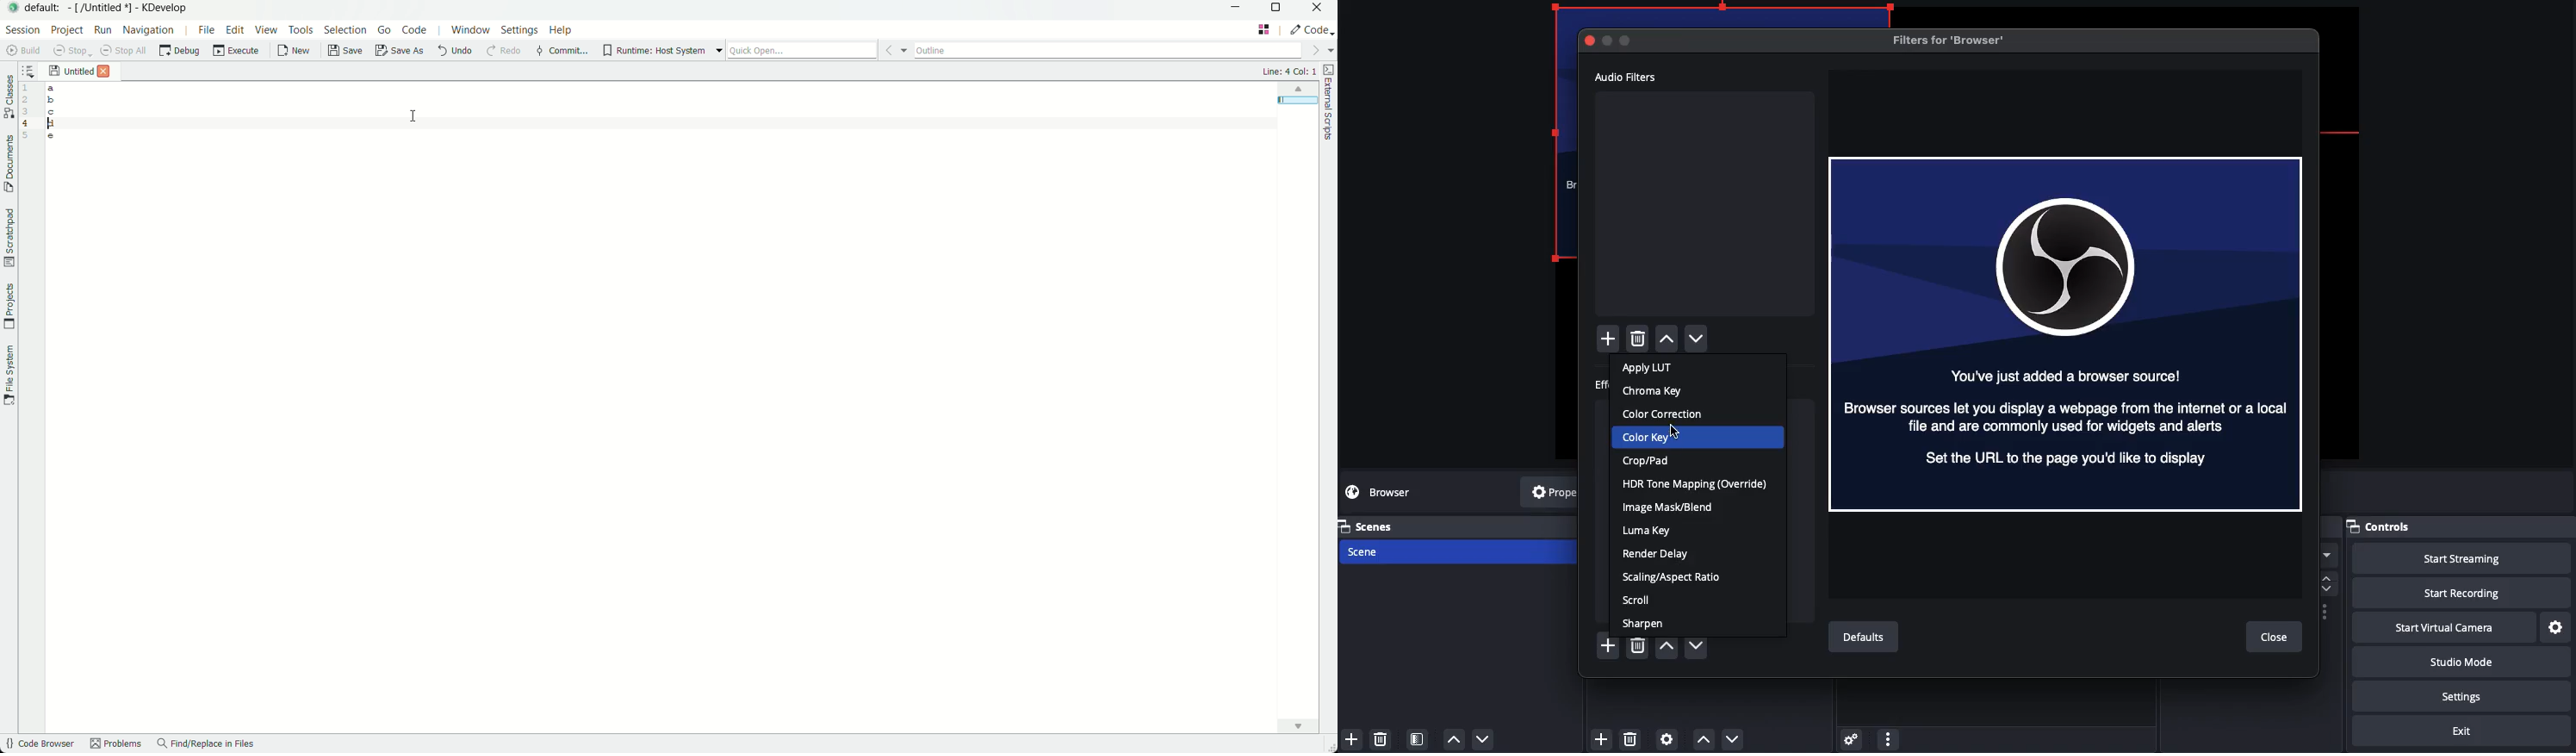  What do you see at coordinates (1648, 438) in the screenshot?
I see `Color` at bounding box center [1648, 438].